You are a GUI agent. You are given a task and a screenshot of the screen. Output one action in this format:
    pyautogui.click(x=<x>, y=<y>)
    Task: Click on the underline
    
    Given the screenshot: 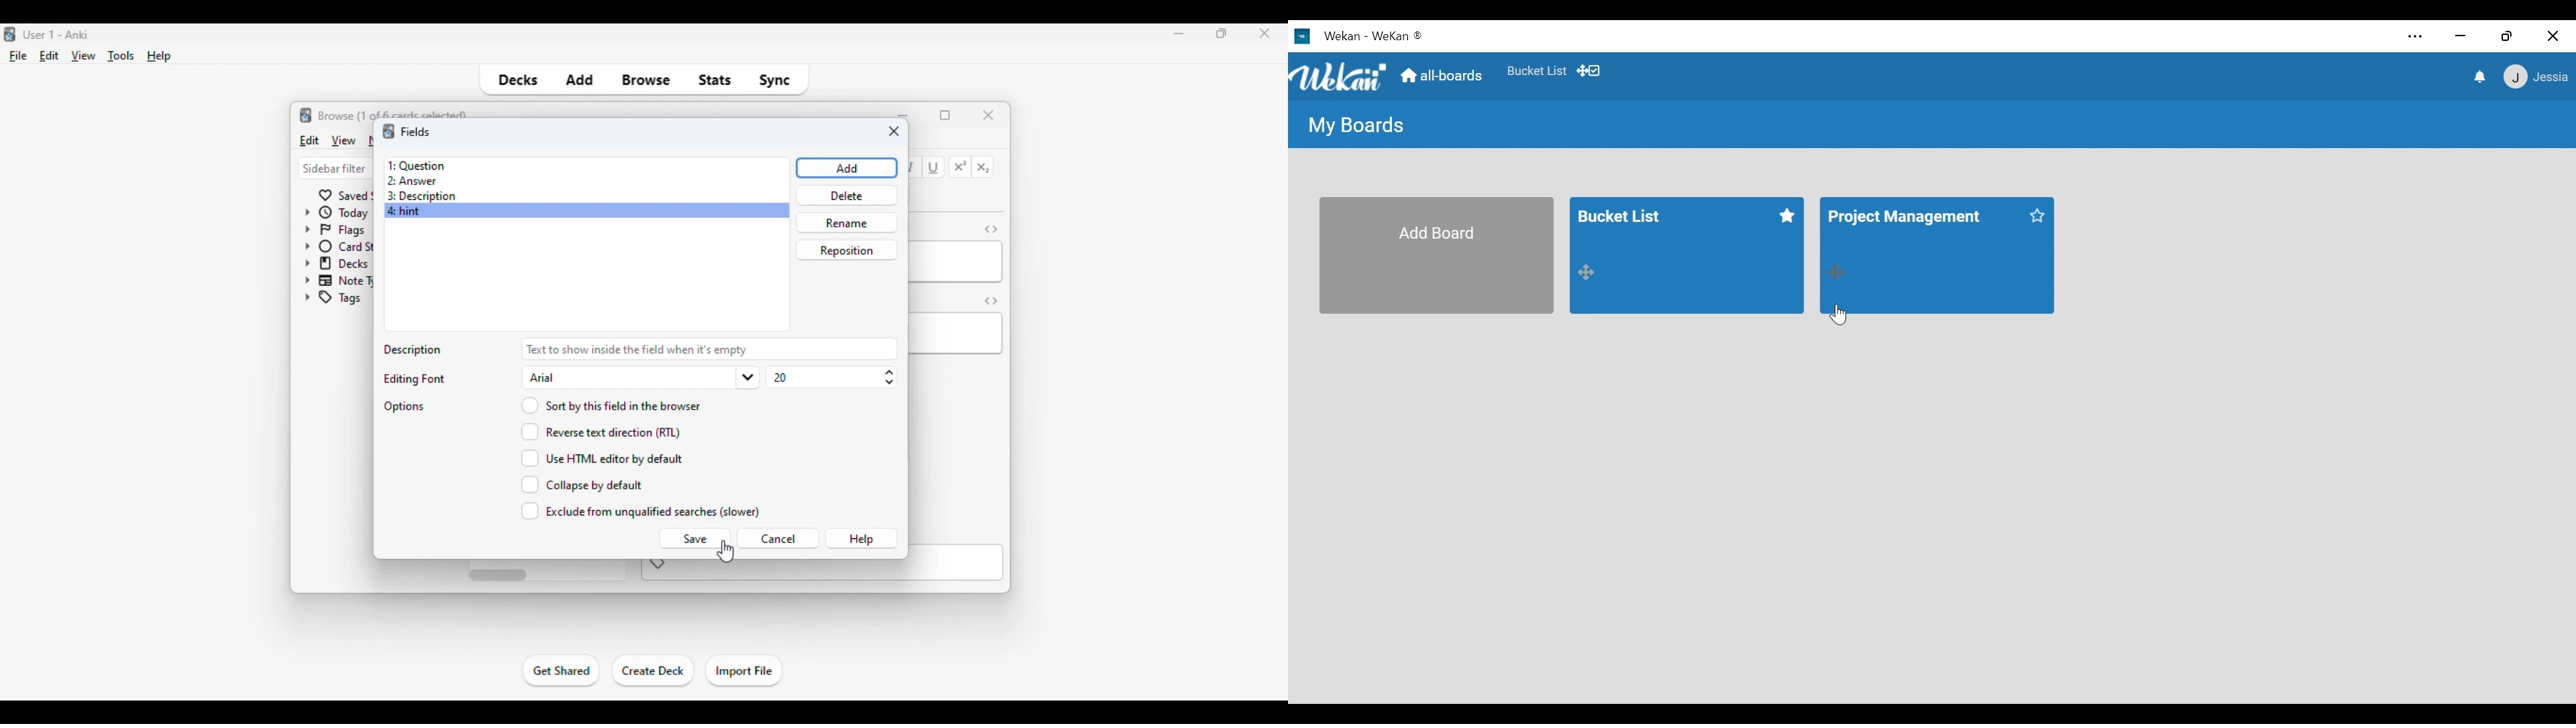 What is the action you would take?
    pyautogui.click(x=934, y=168)
    